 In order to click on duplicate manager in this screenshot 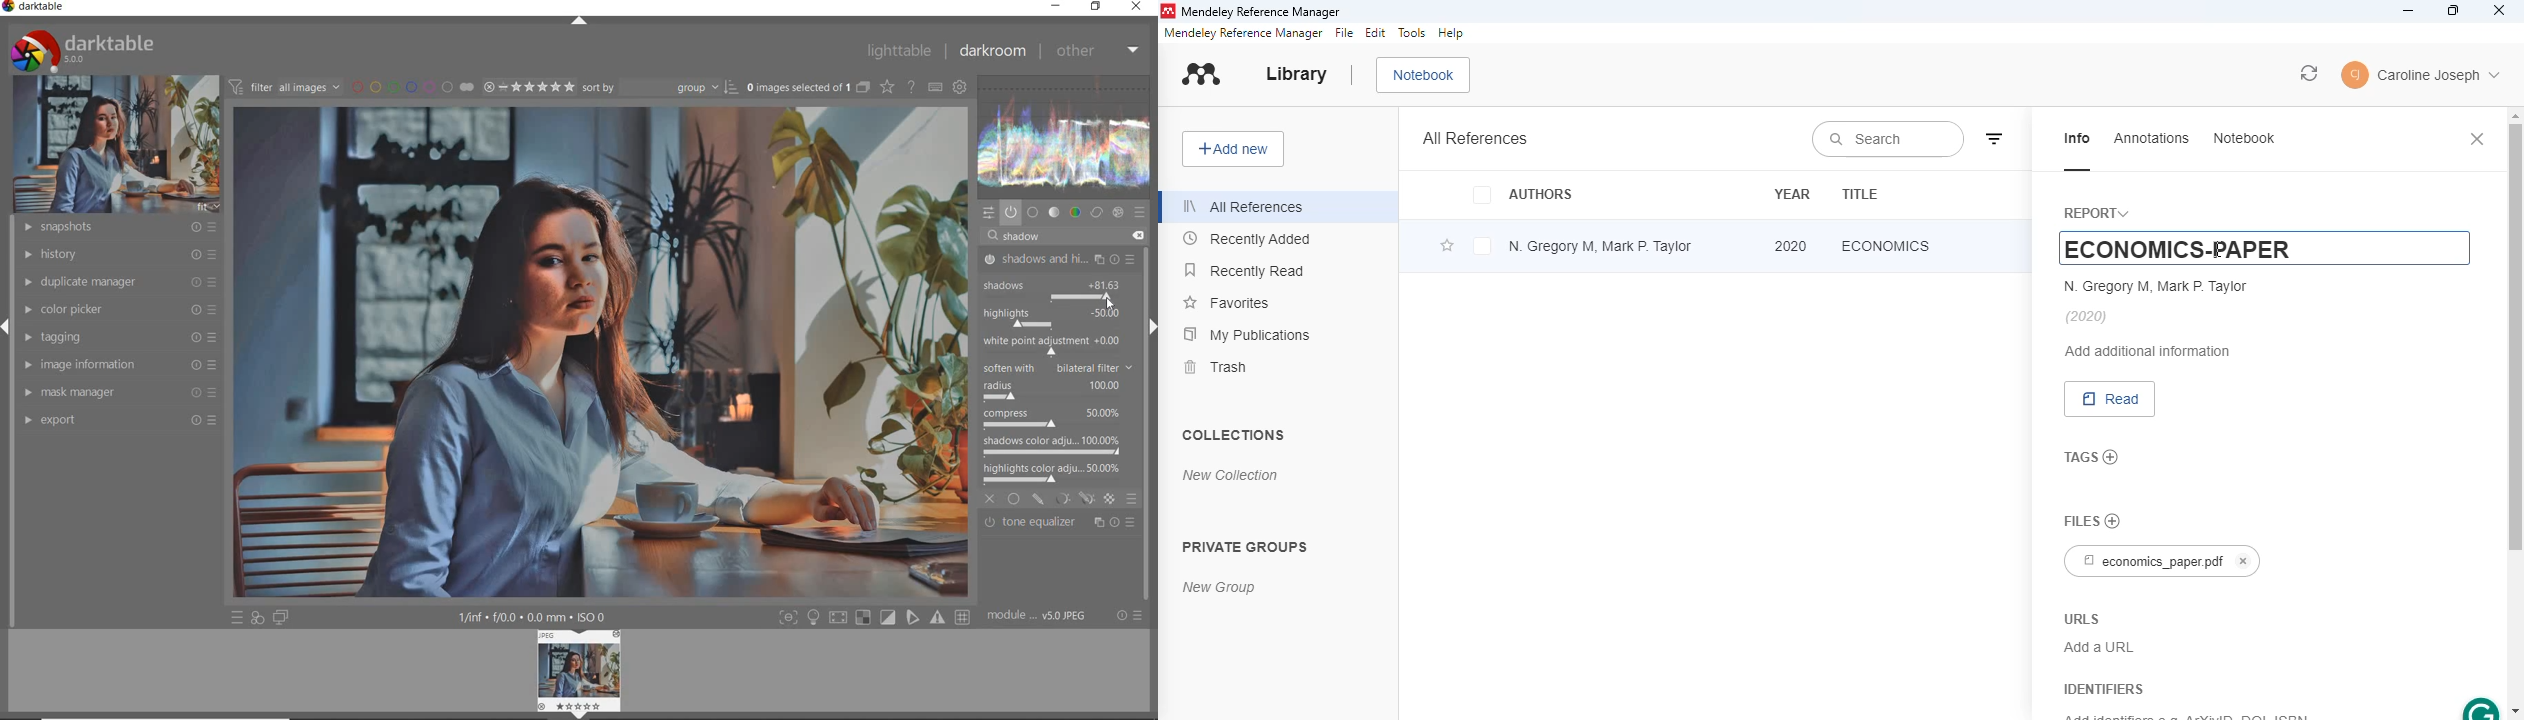, I will do `click(117, 282)`.